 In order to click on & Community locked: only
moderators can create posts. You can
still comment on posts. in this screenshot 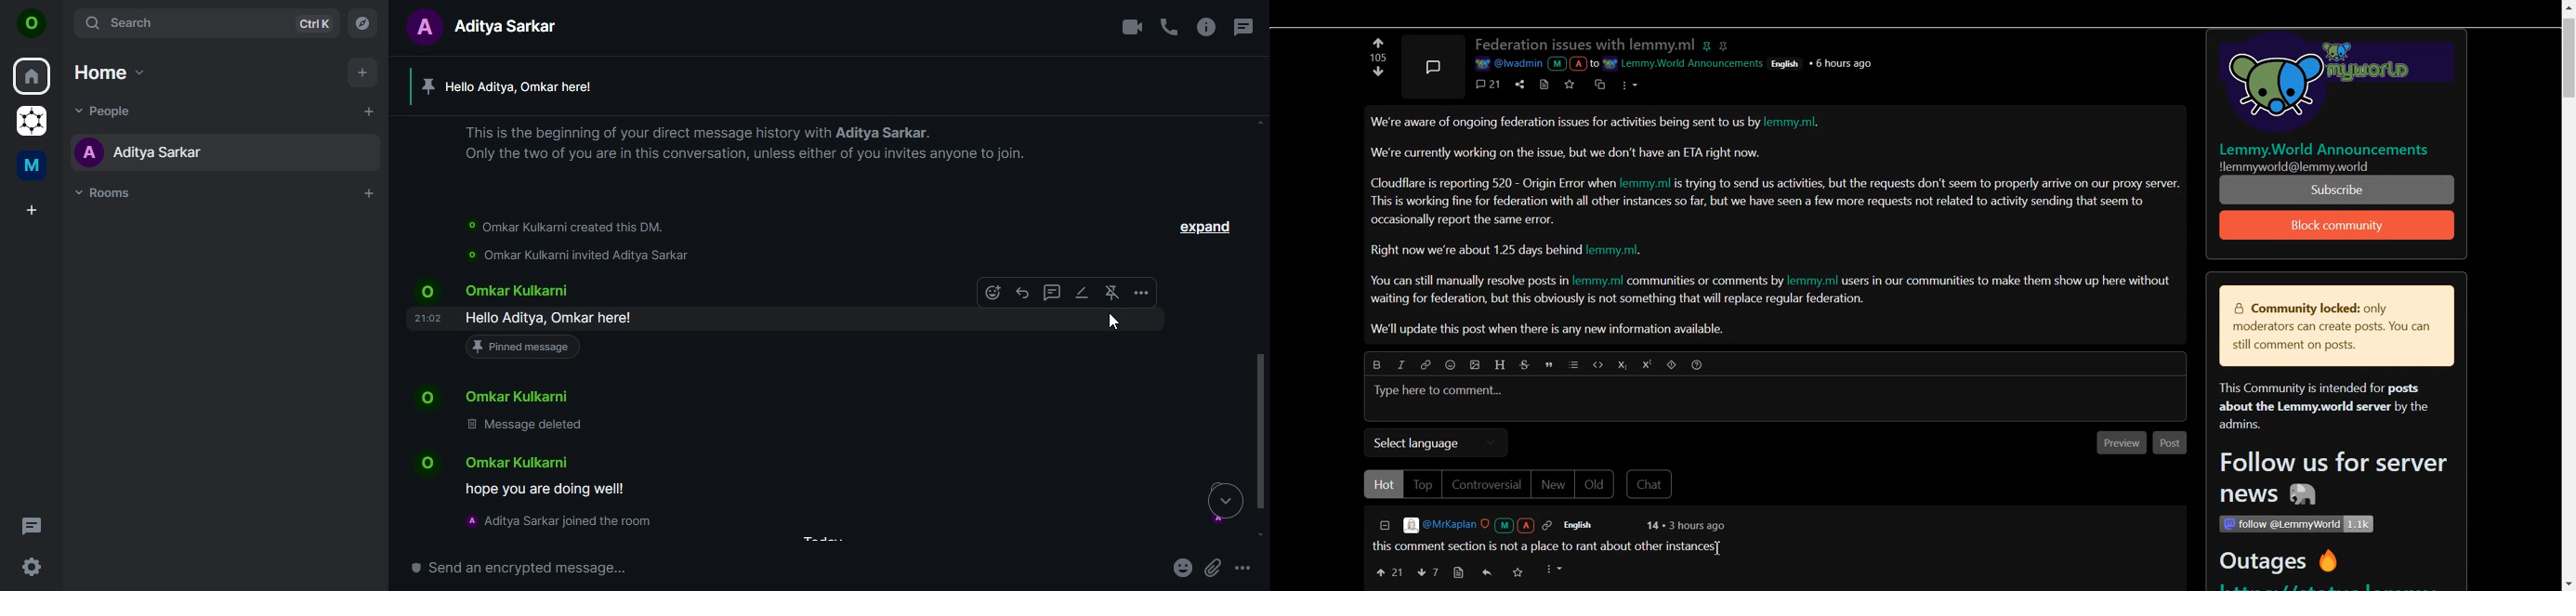, I will do `click(2328, 328)`.